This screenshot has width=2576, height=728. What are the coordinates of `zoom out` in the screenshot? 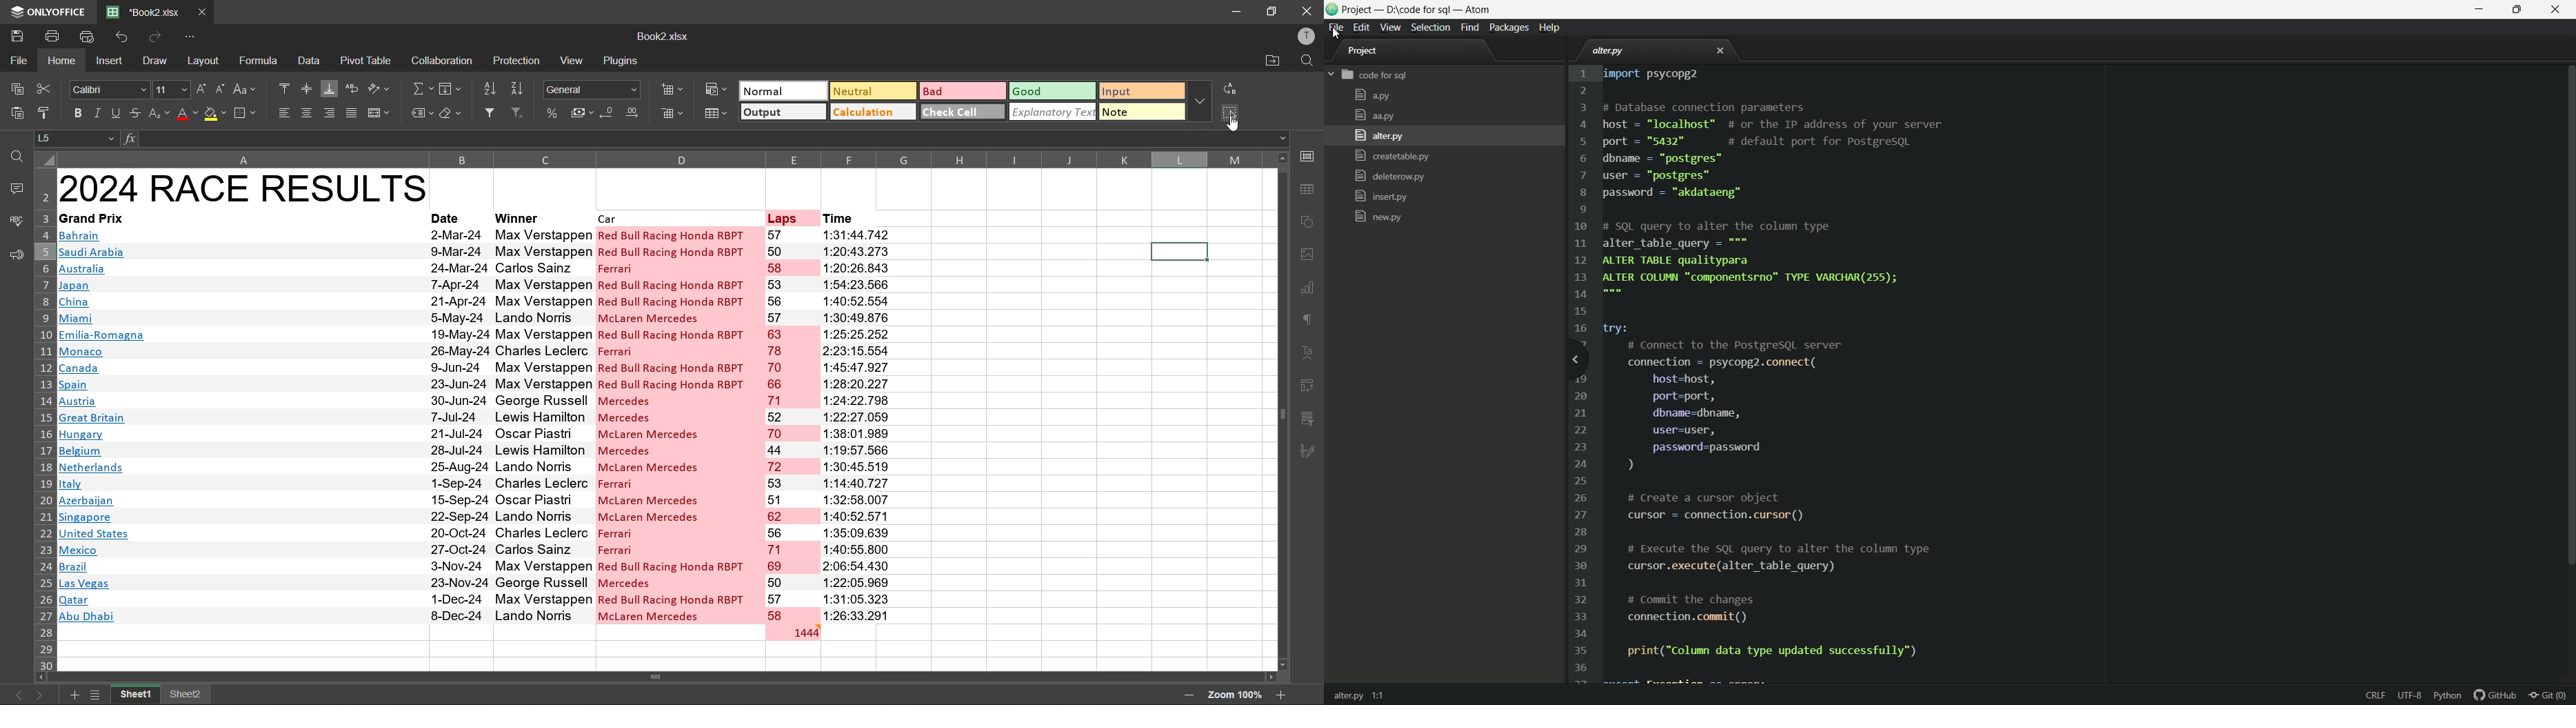 It's located at (1190, 696).